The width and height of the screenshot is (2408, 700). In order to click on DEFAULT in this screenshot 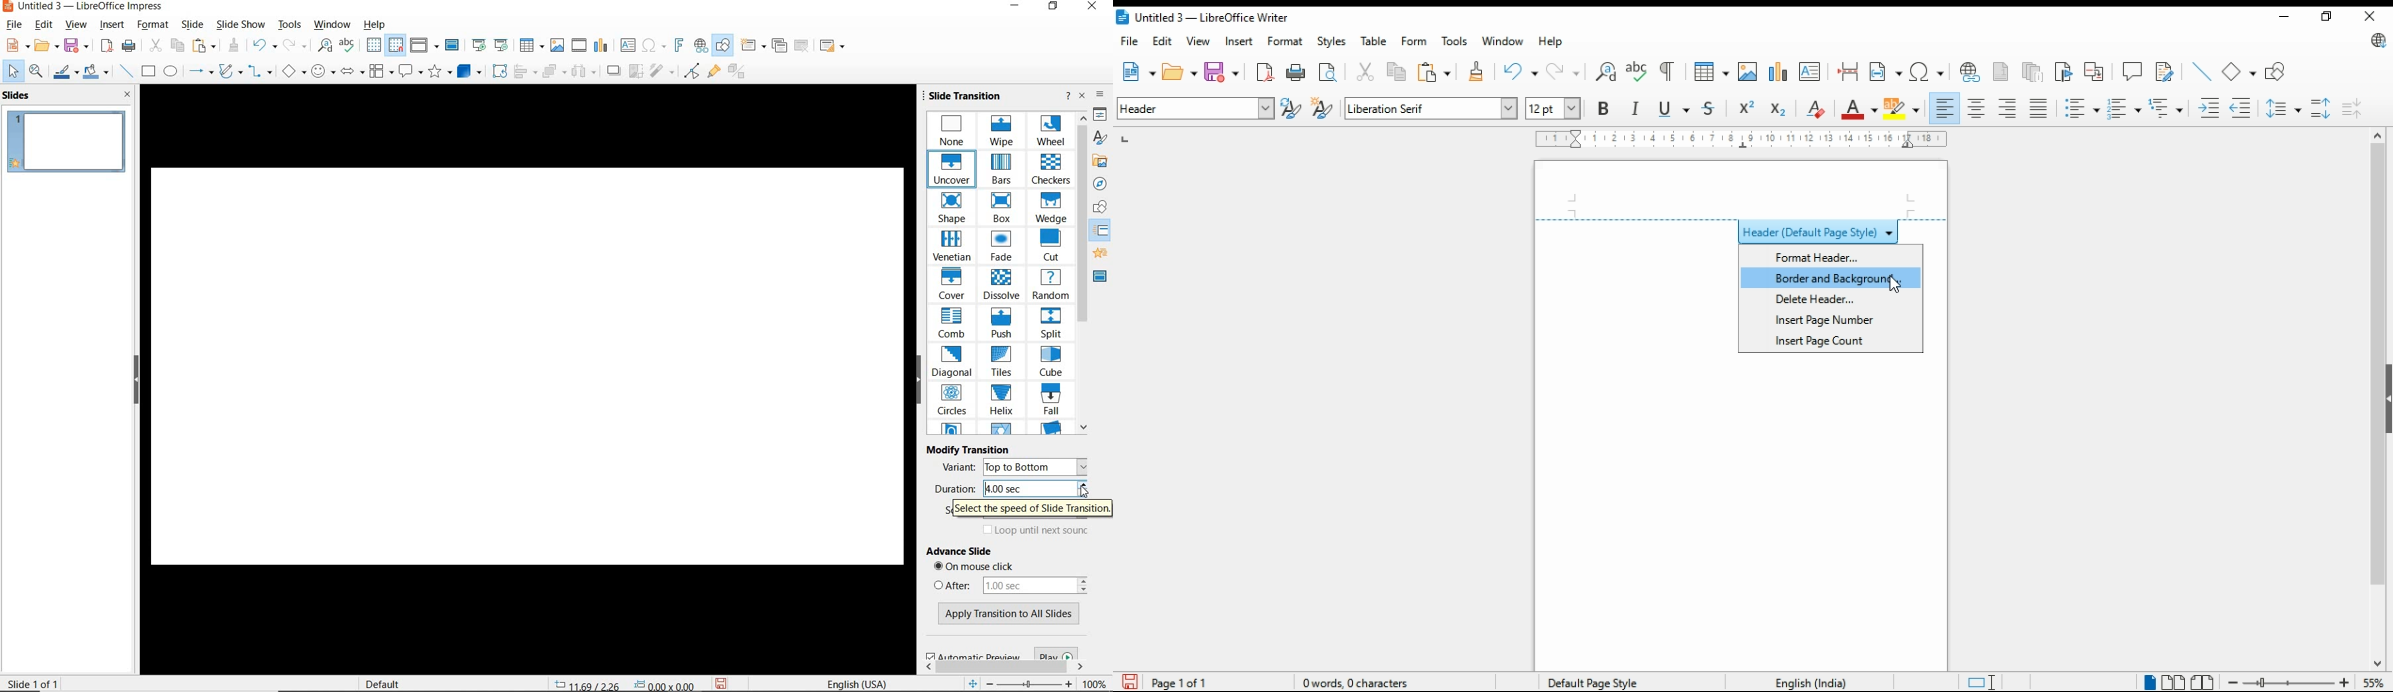, I will do `click(386, 683)`.